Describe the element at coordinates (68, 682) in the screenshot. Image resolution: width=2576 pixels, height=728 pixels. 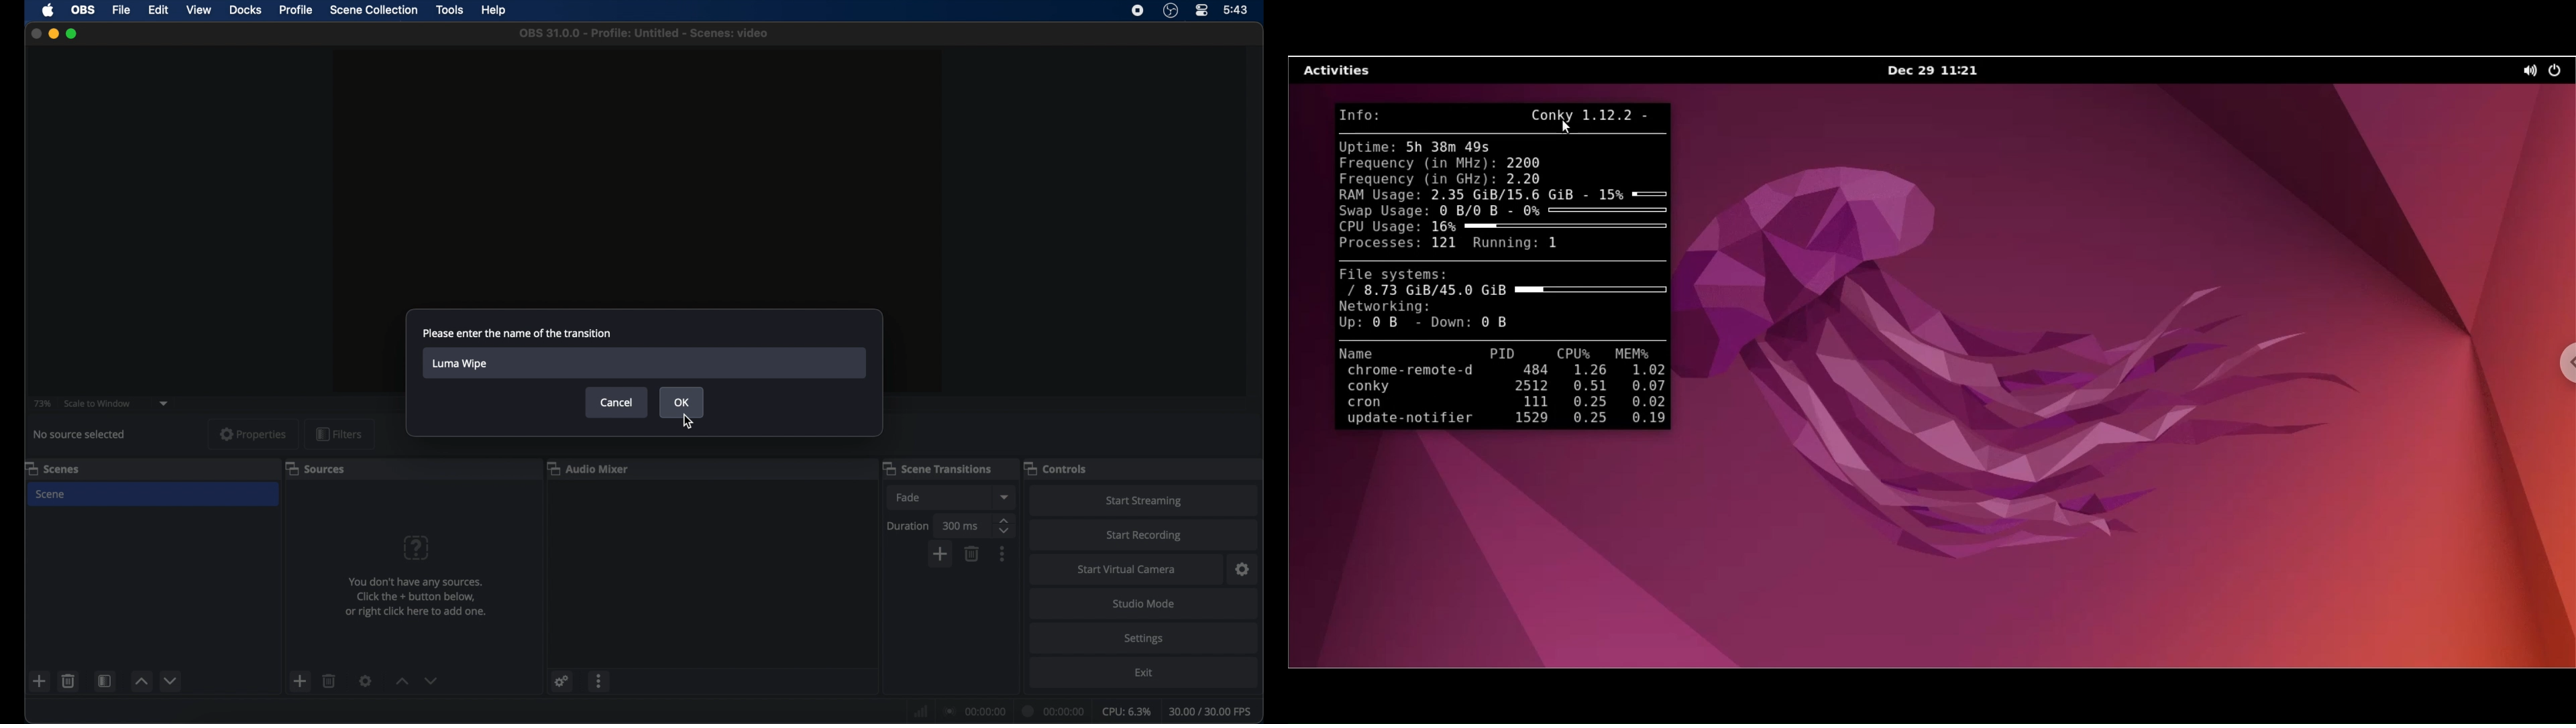
I see `delete` at that location.